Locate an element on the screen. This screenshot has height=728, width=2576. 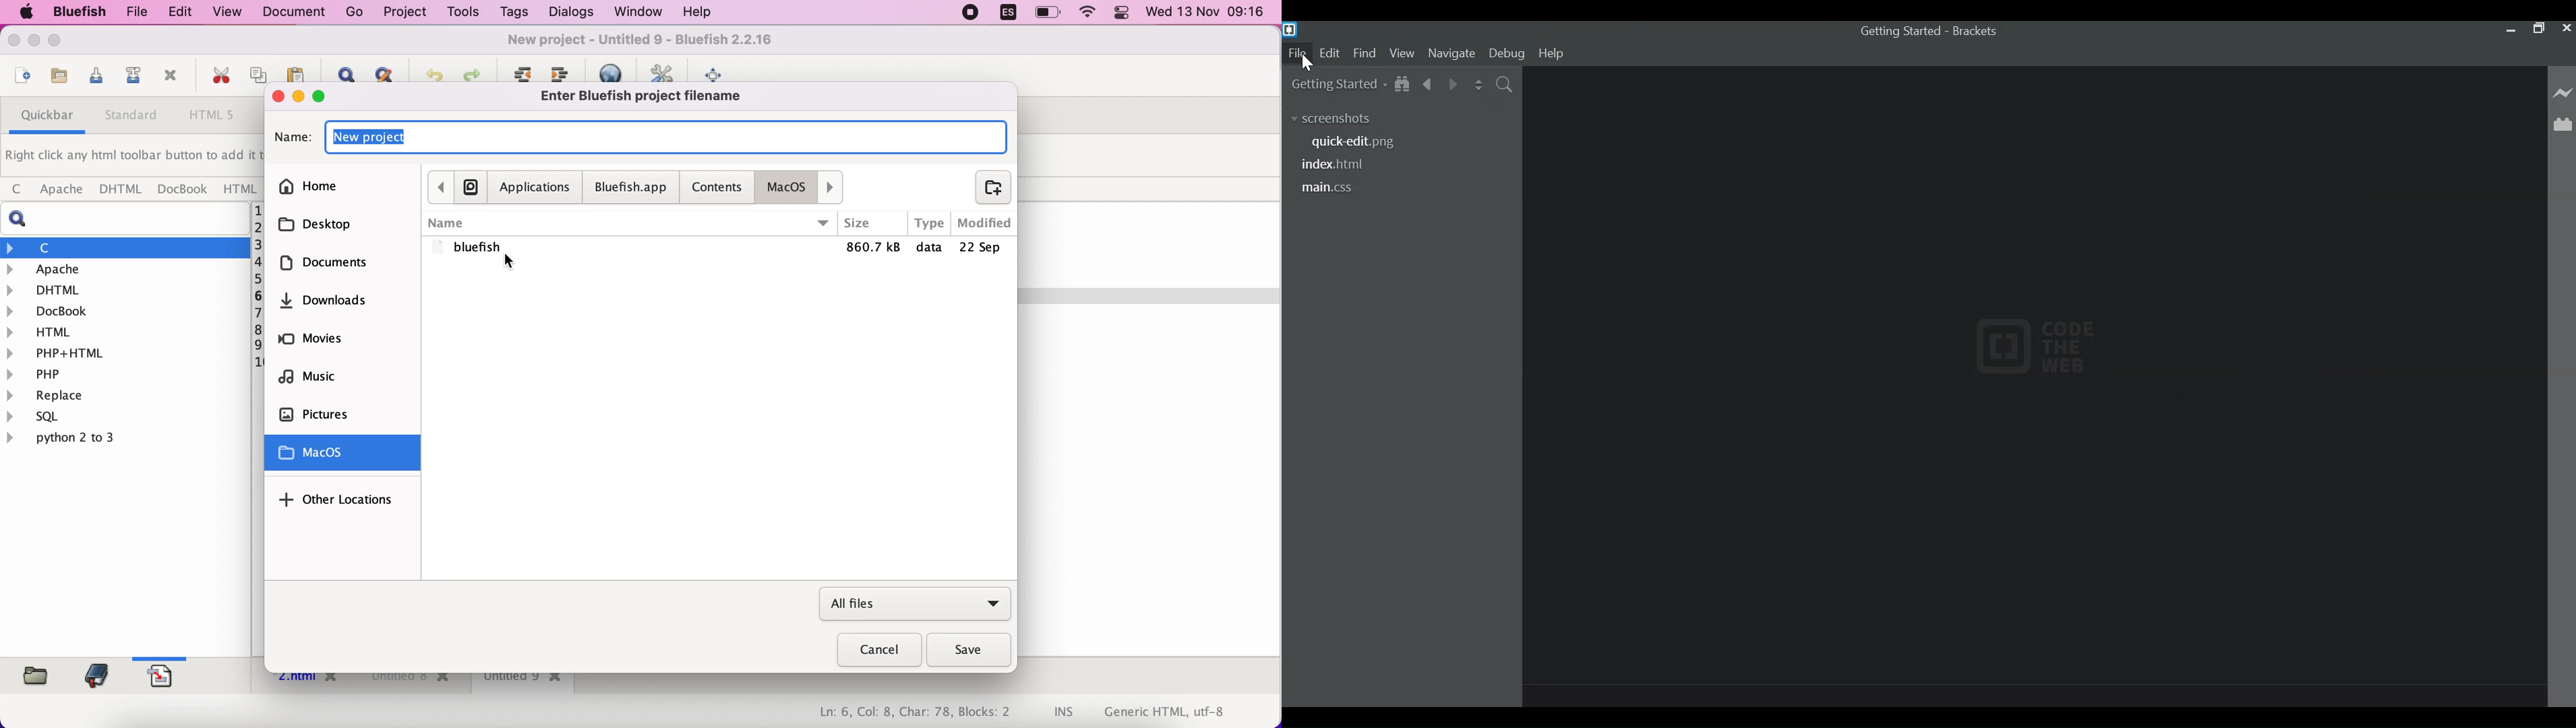
cut is located at coordinates (217, 77).